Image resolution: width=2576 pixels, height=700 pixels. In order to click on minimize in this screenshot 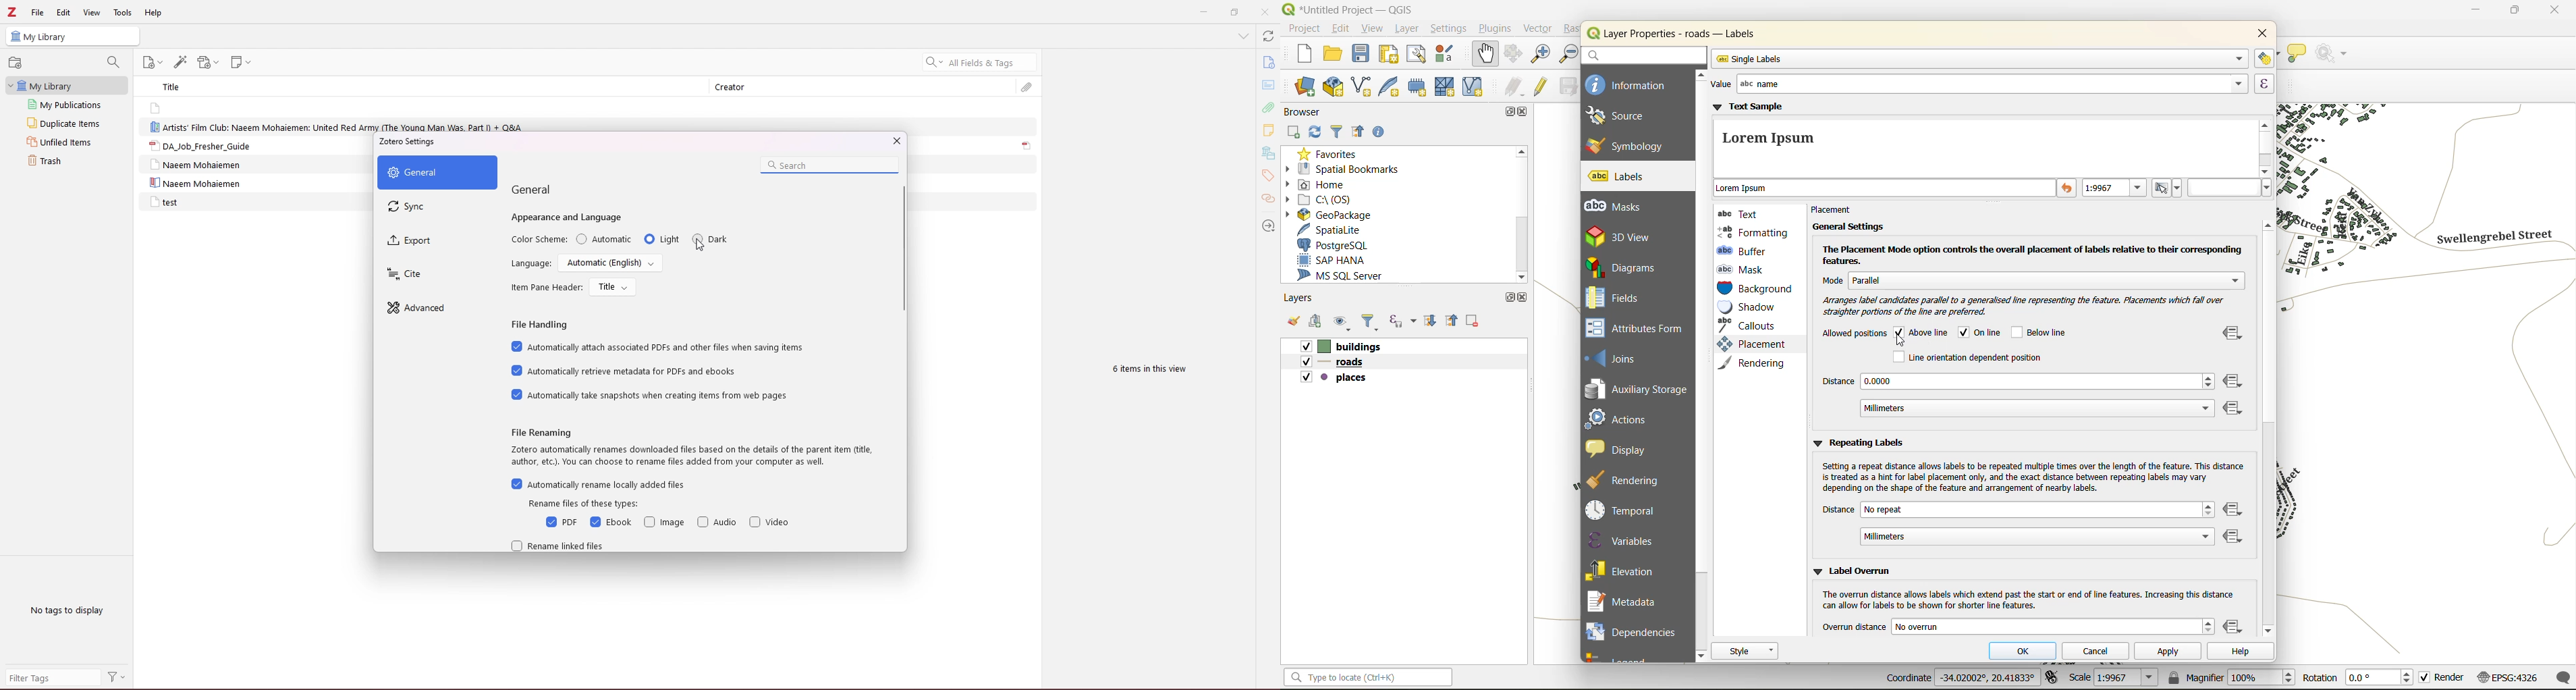, I will do `click(1201, 13)`.